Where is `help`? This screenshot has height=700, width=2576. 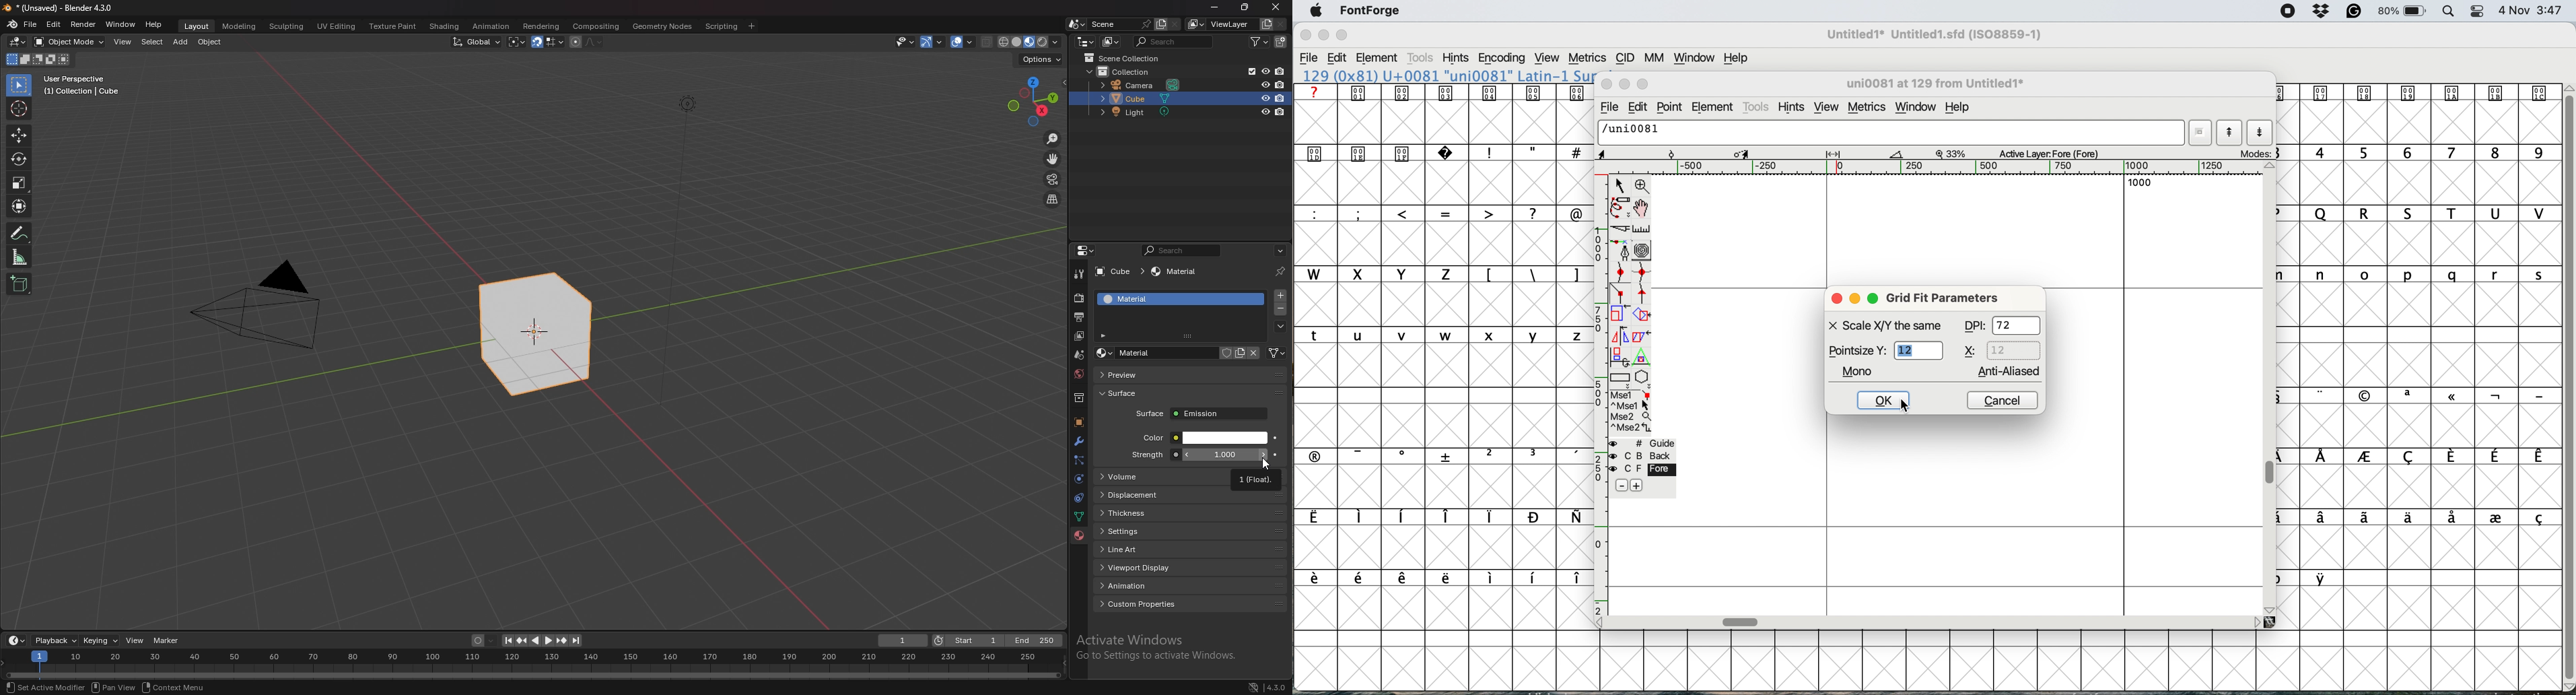
help is located at coordinates (154, 24).